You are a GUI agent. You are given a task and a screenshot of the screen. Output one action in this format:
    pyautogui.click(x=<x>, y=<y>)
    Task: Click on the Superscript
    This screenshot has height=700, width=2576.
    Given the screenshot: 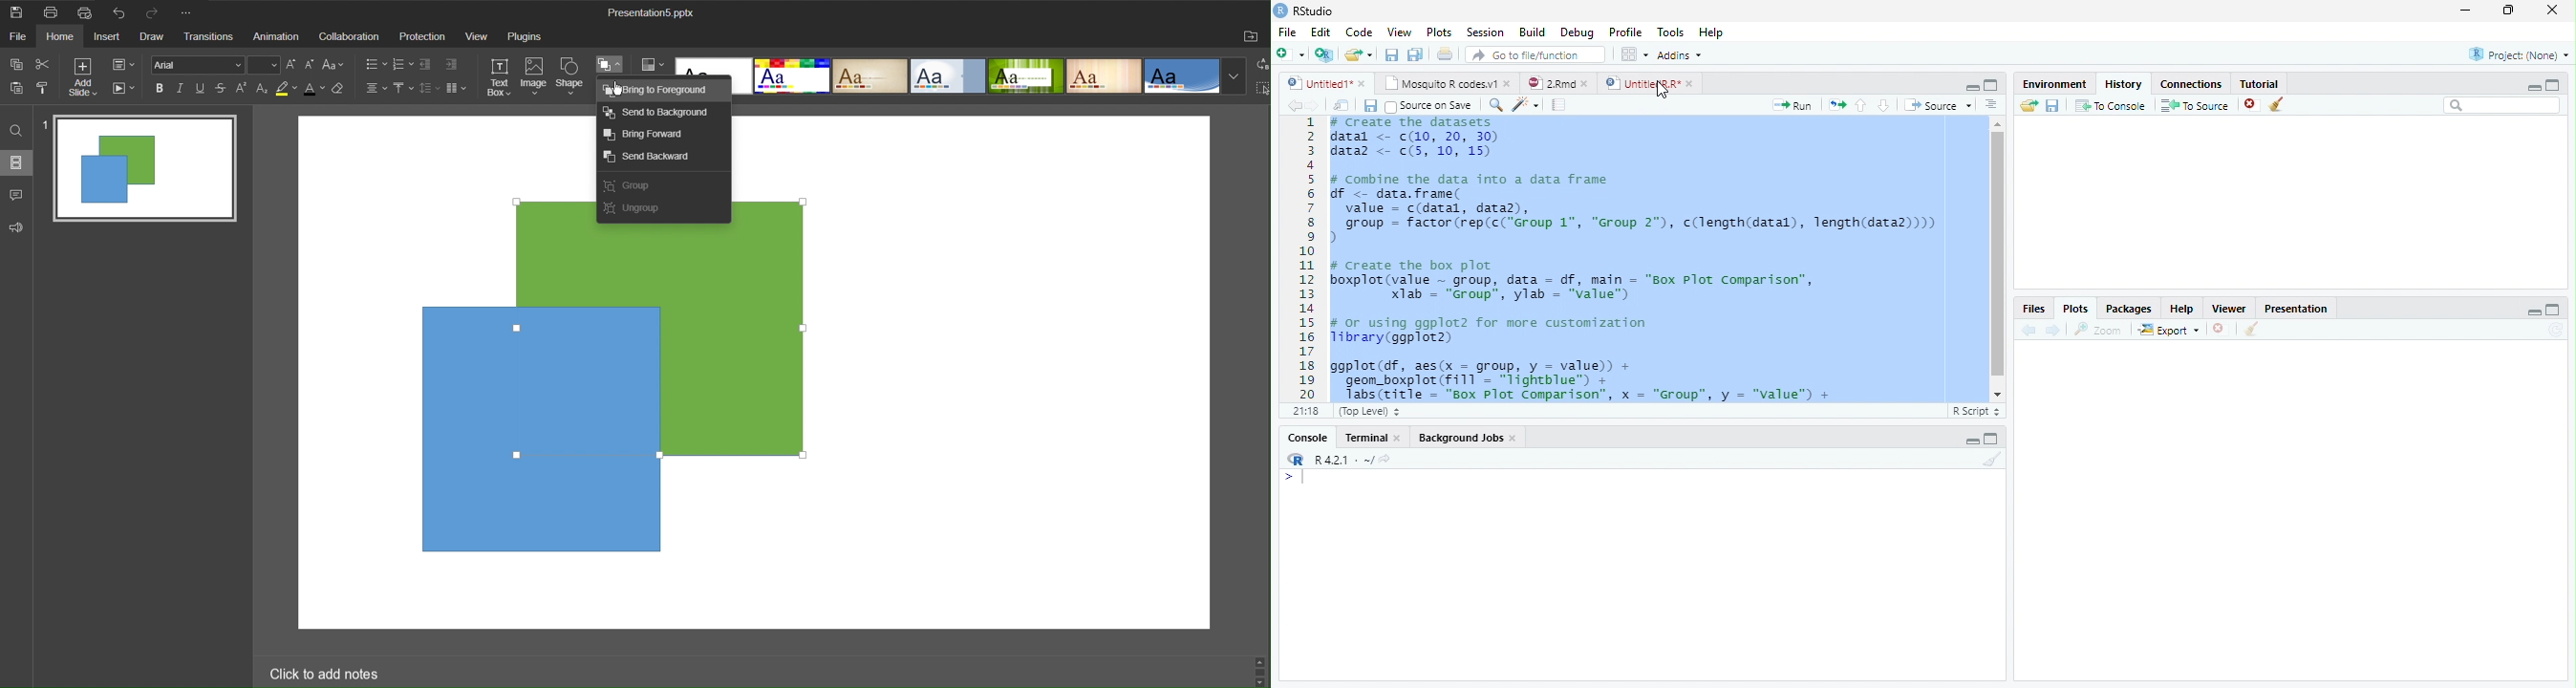 What is the action you would take?
    pyautogui.click(x=240, y=90)
    